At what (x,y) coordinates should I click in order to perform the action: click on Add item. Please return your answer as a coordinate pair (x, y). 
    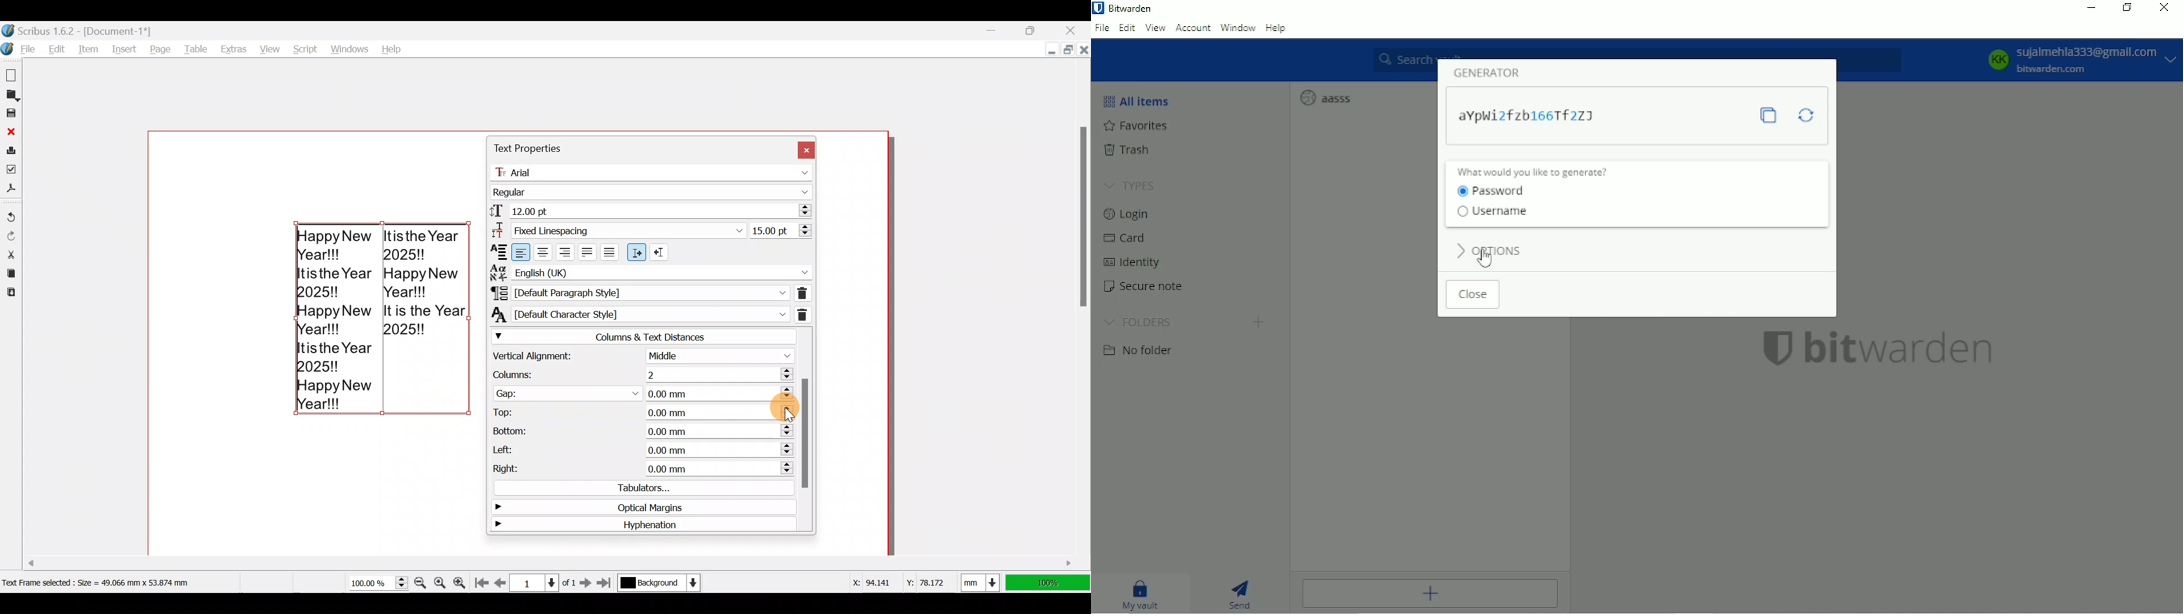
    Looking at the image, I should click on (1433, 595).